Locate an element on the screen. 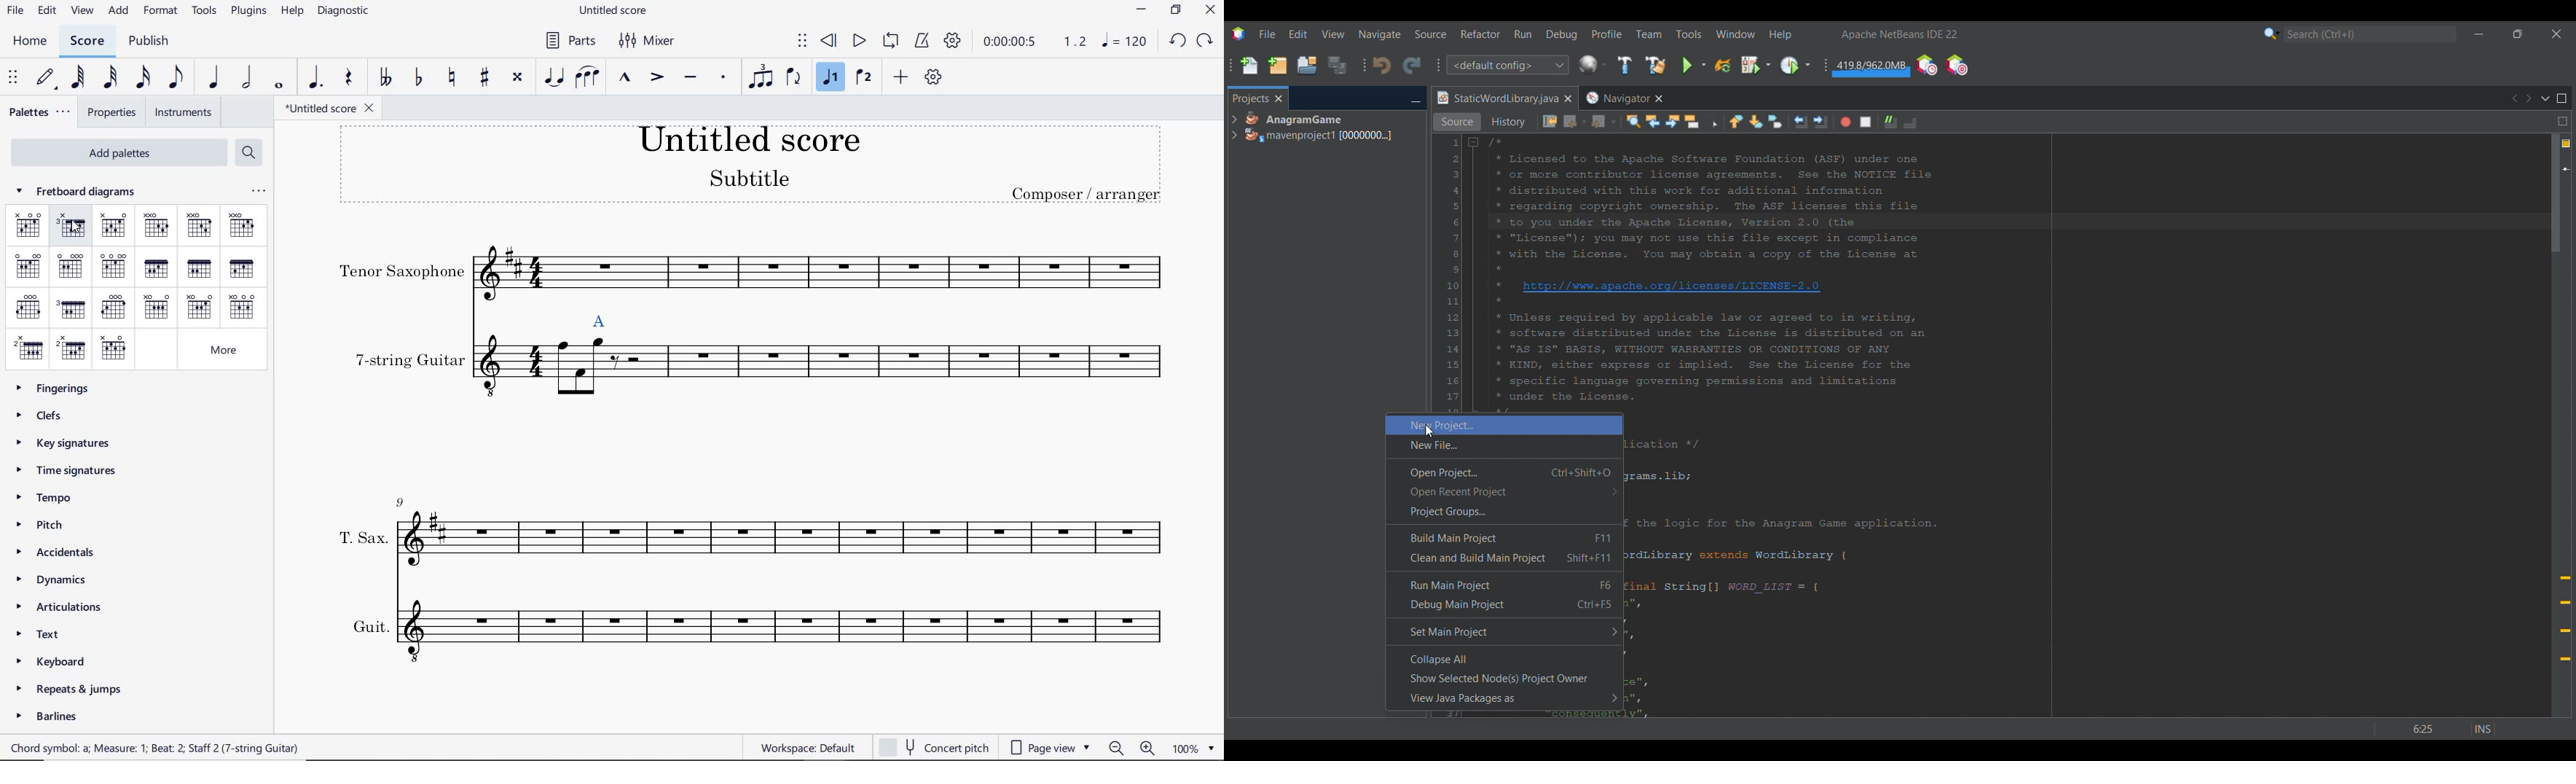 The image size is (2576, 784). Next bookmark is located at coordinates (1756, 122).